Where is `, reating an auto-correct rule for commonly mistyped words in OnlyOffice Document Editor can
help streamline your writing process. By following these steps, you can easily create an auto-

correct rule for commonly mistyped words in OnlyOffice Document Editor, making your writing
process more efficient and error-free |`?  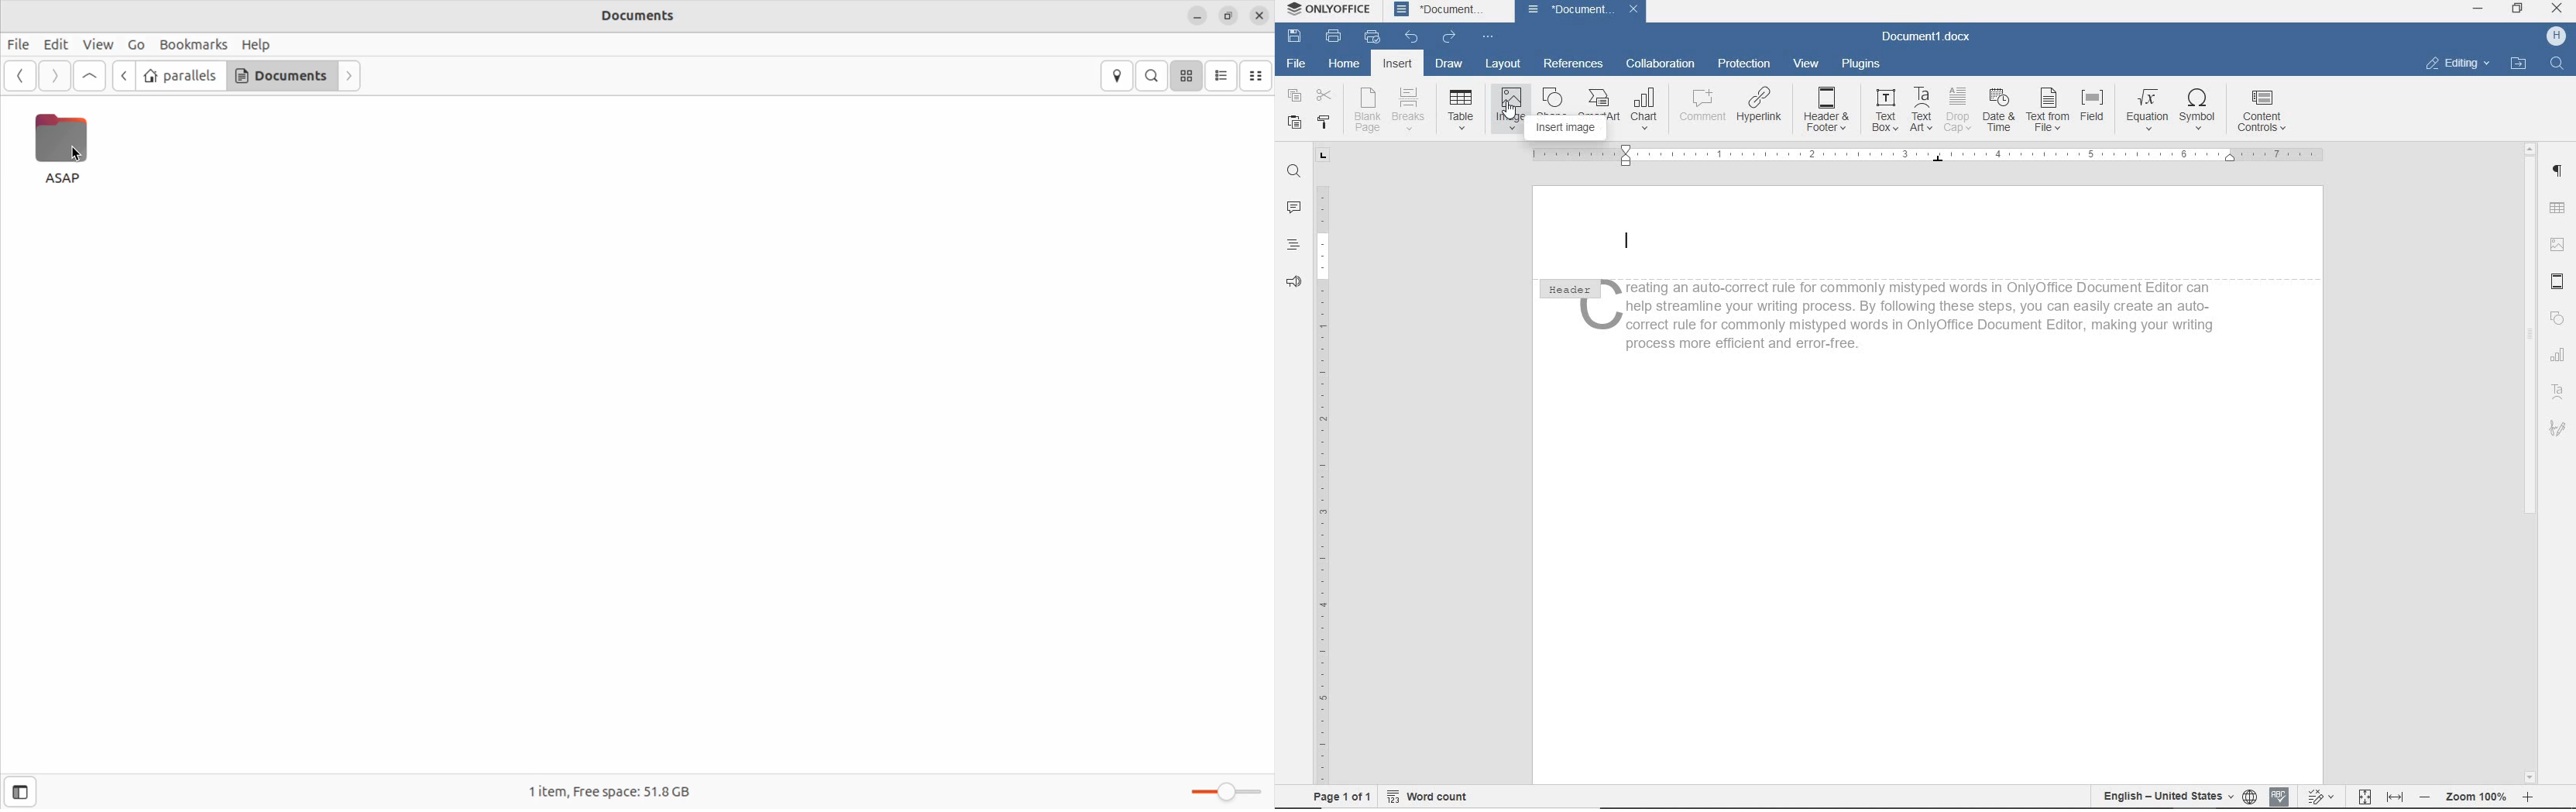 , reating an auto-correct rule for commonly mistyped words in OnlyOffice Document Editor can
help streamline your writing process. By following these steps, you can easily create an auto-

correct rule for commonly mistyped words in OnlyOffice Document Editor, making your writing
process more efficient and error-free | is located at coordinates (1917, 315).